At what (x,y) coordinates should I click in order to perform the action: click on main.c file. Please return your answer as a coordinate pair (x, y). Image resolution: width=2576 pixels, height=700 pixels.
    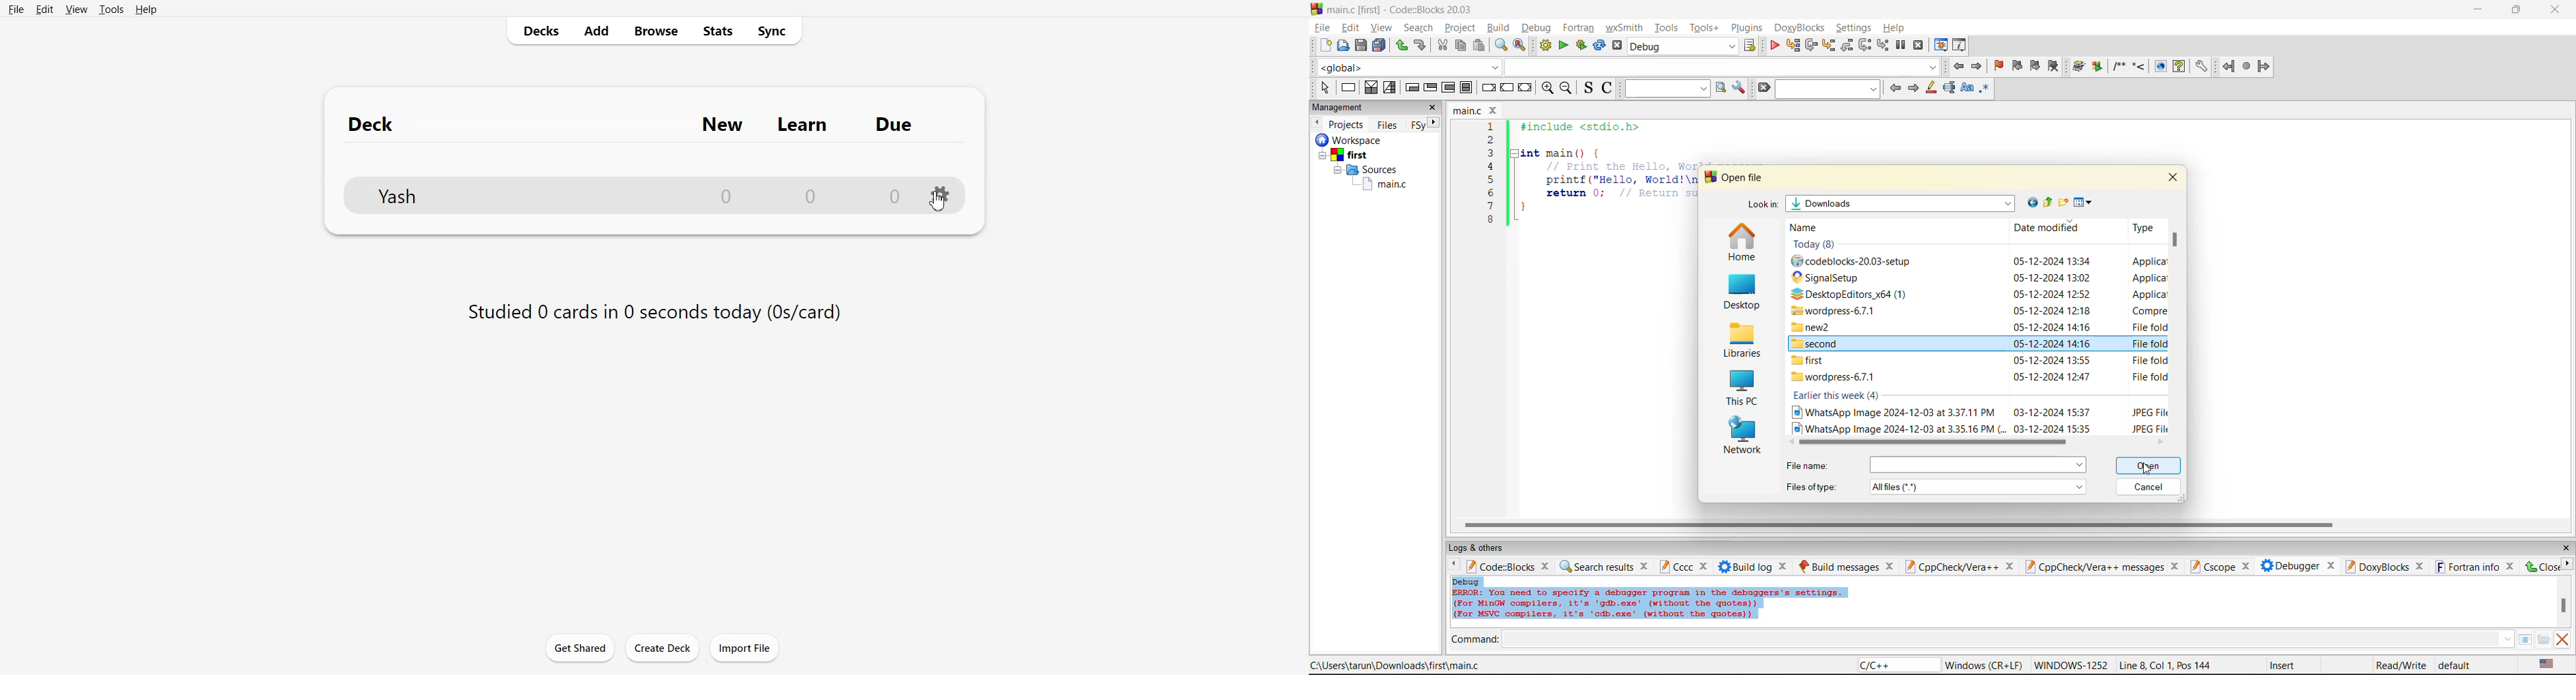
    Looking at the image, I should click on (1385, 185).